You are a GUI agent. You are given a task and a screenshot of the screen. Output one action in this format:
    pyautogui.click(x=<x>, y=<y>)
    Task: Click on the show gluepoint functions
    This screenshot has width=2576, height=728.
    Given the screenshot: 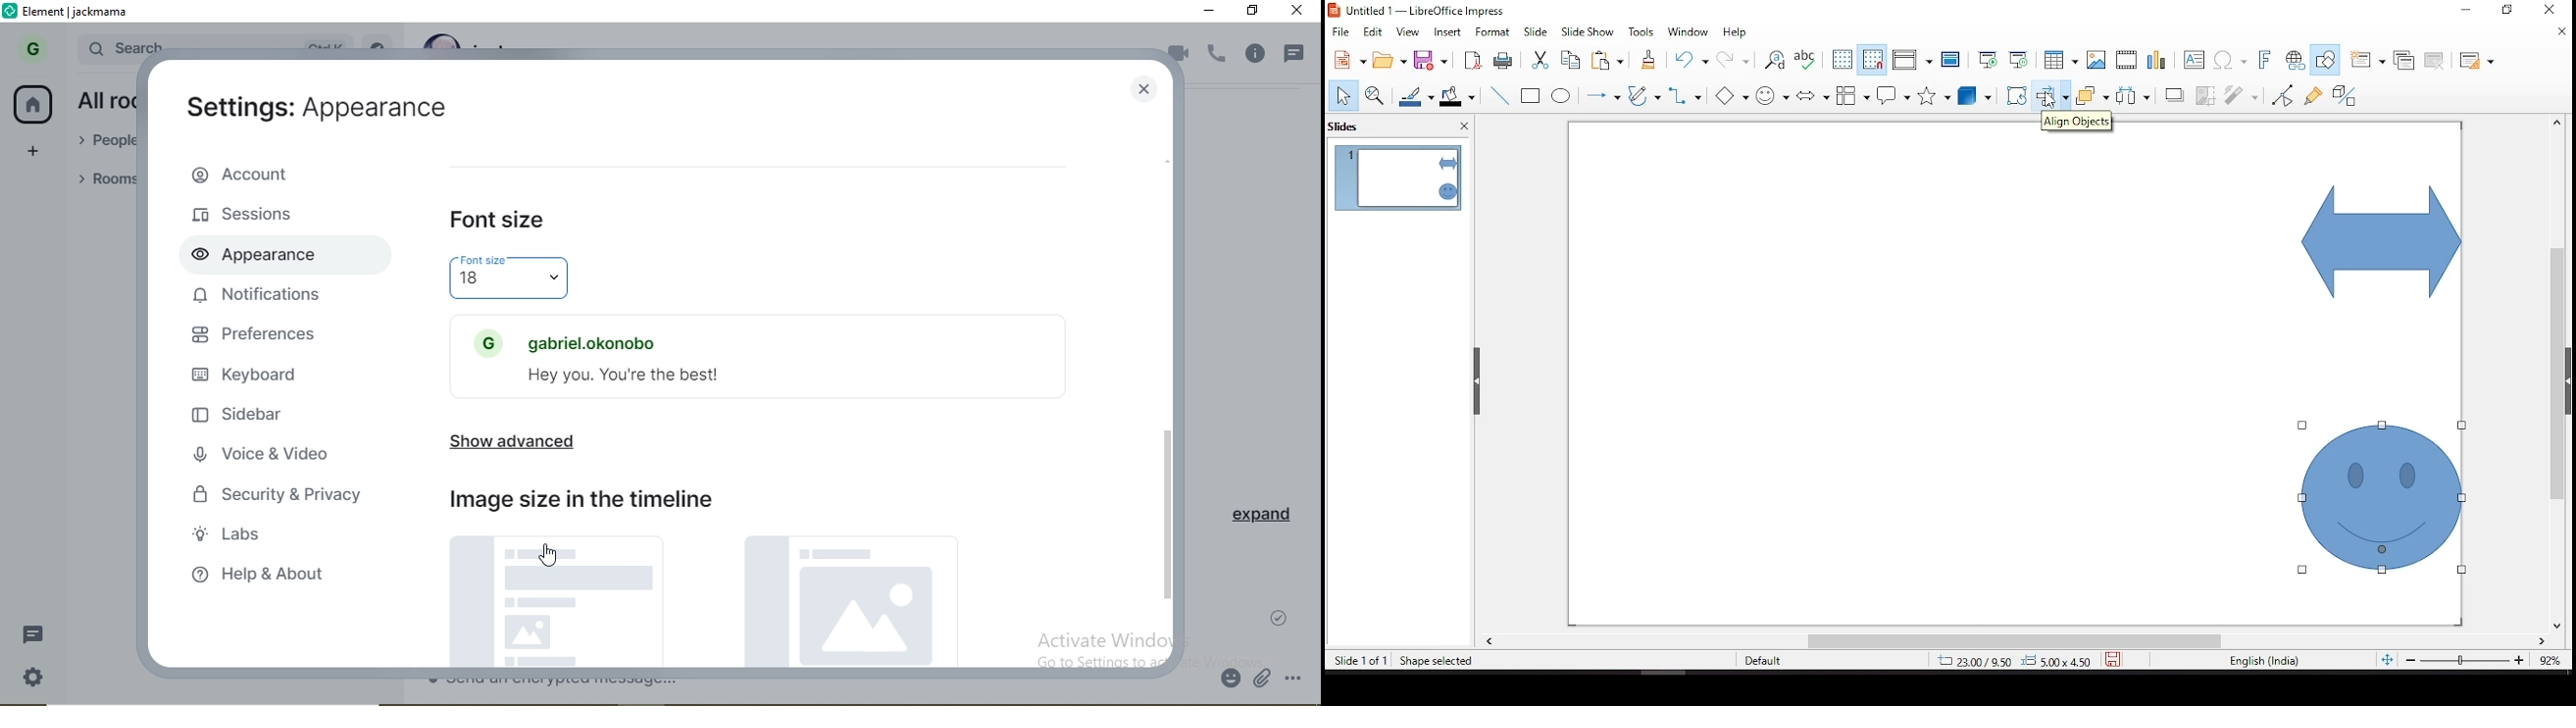 What is the action you would take?
    pyautogui.click(x=2313, y=95)
    